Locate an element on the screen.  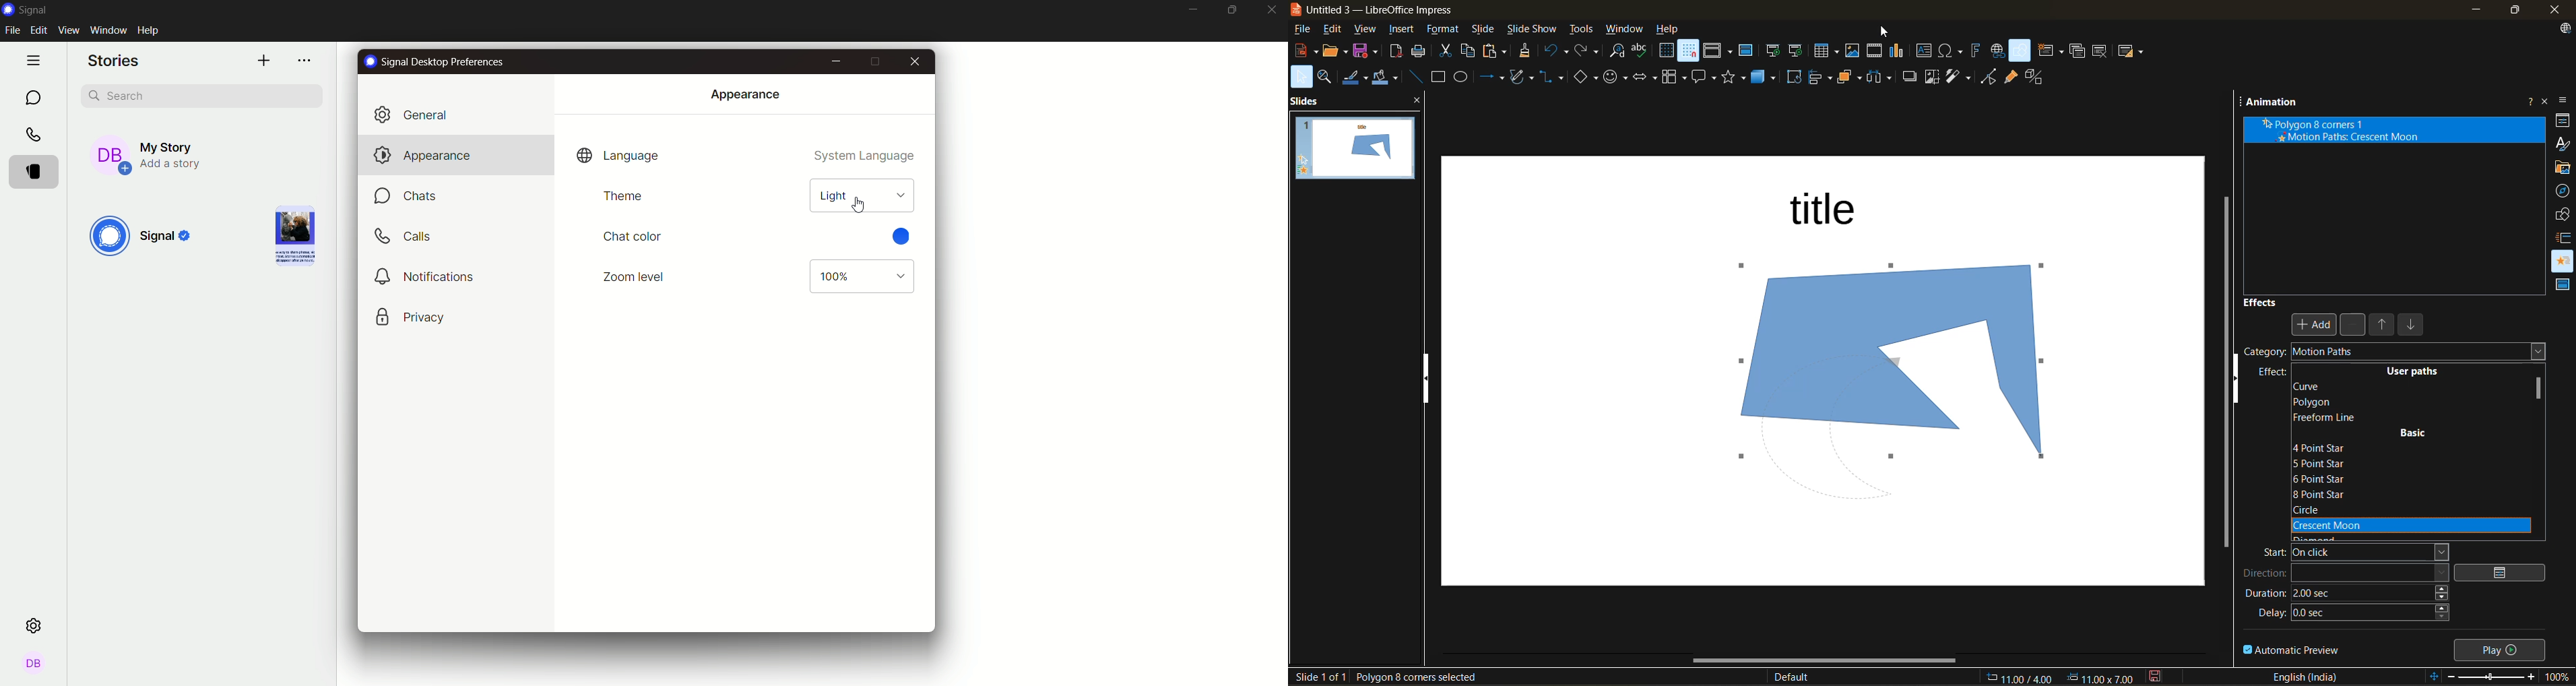
rotate is located at coordinates (1795, 79).